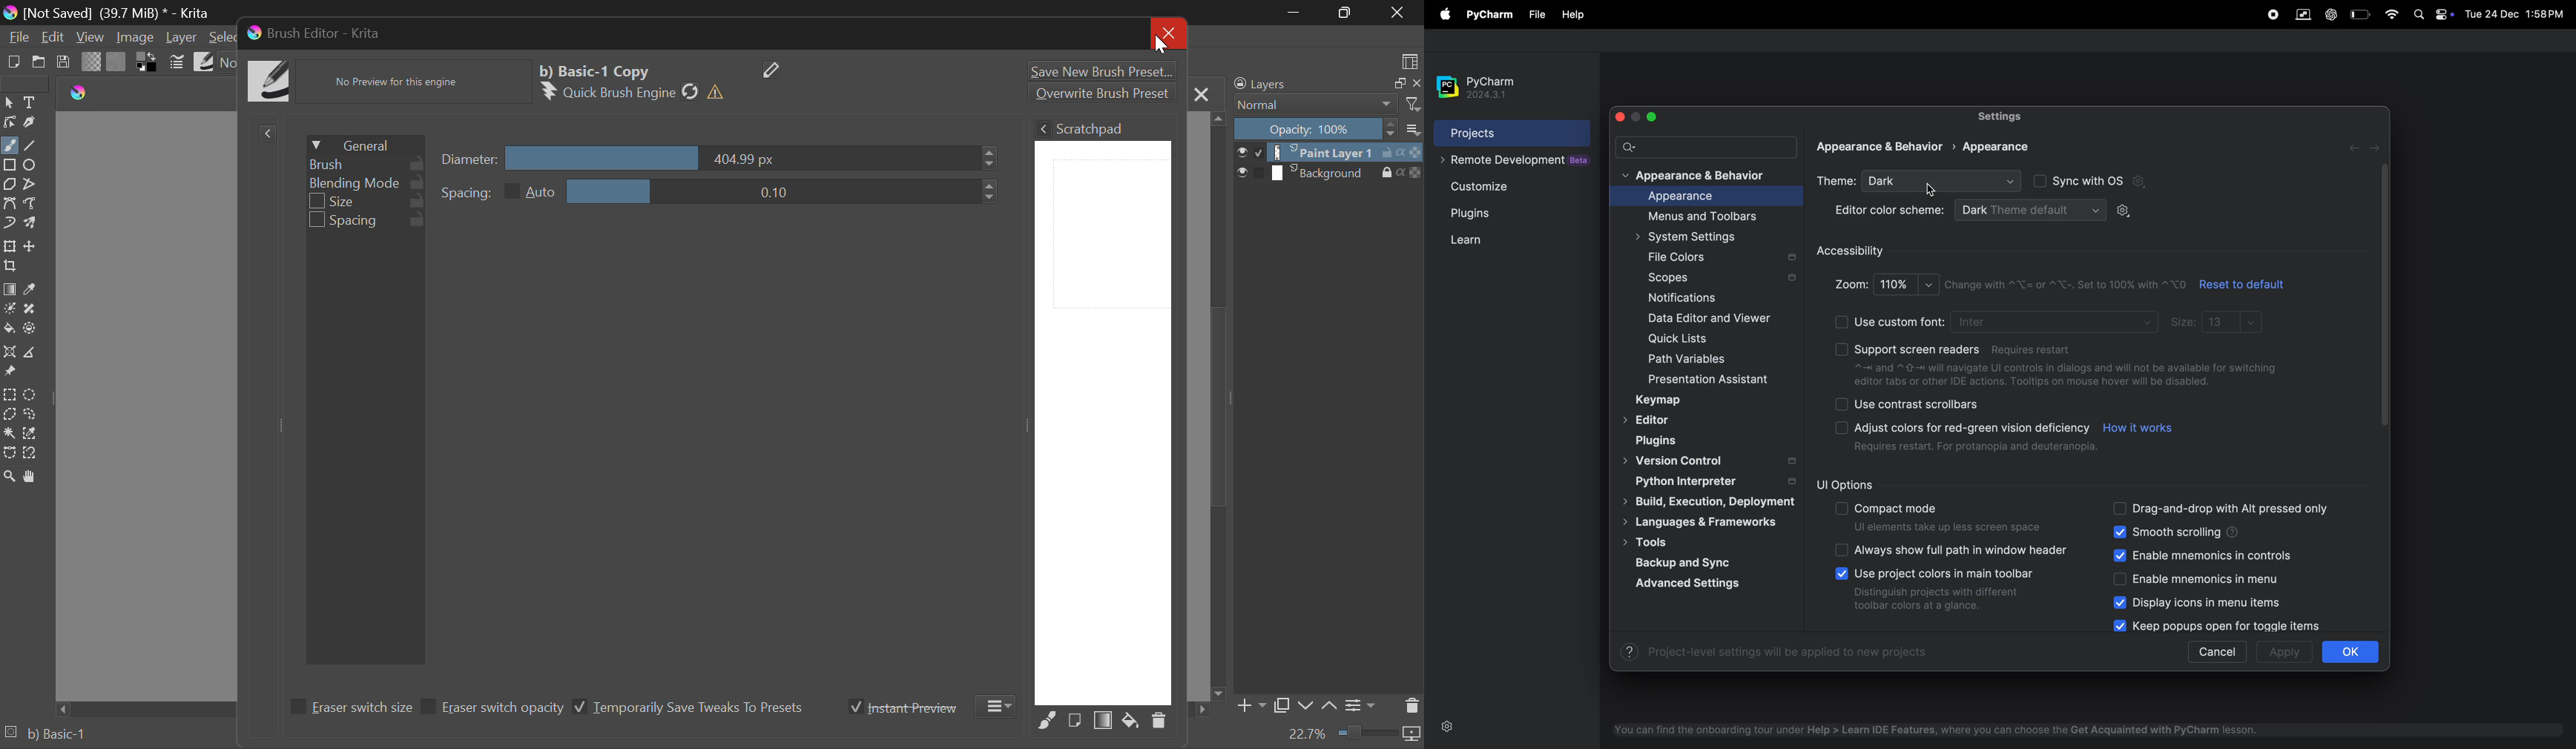  Describe the element at coordinates (2118, 557) in the screenshot. I see `check boxes` at that location.